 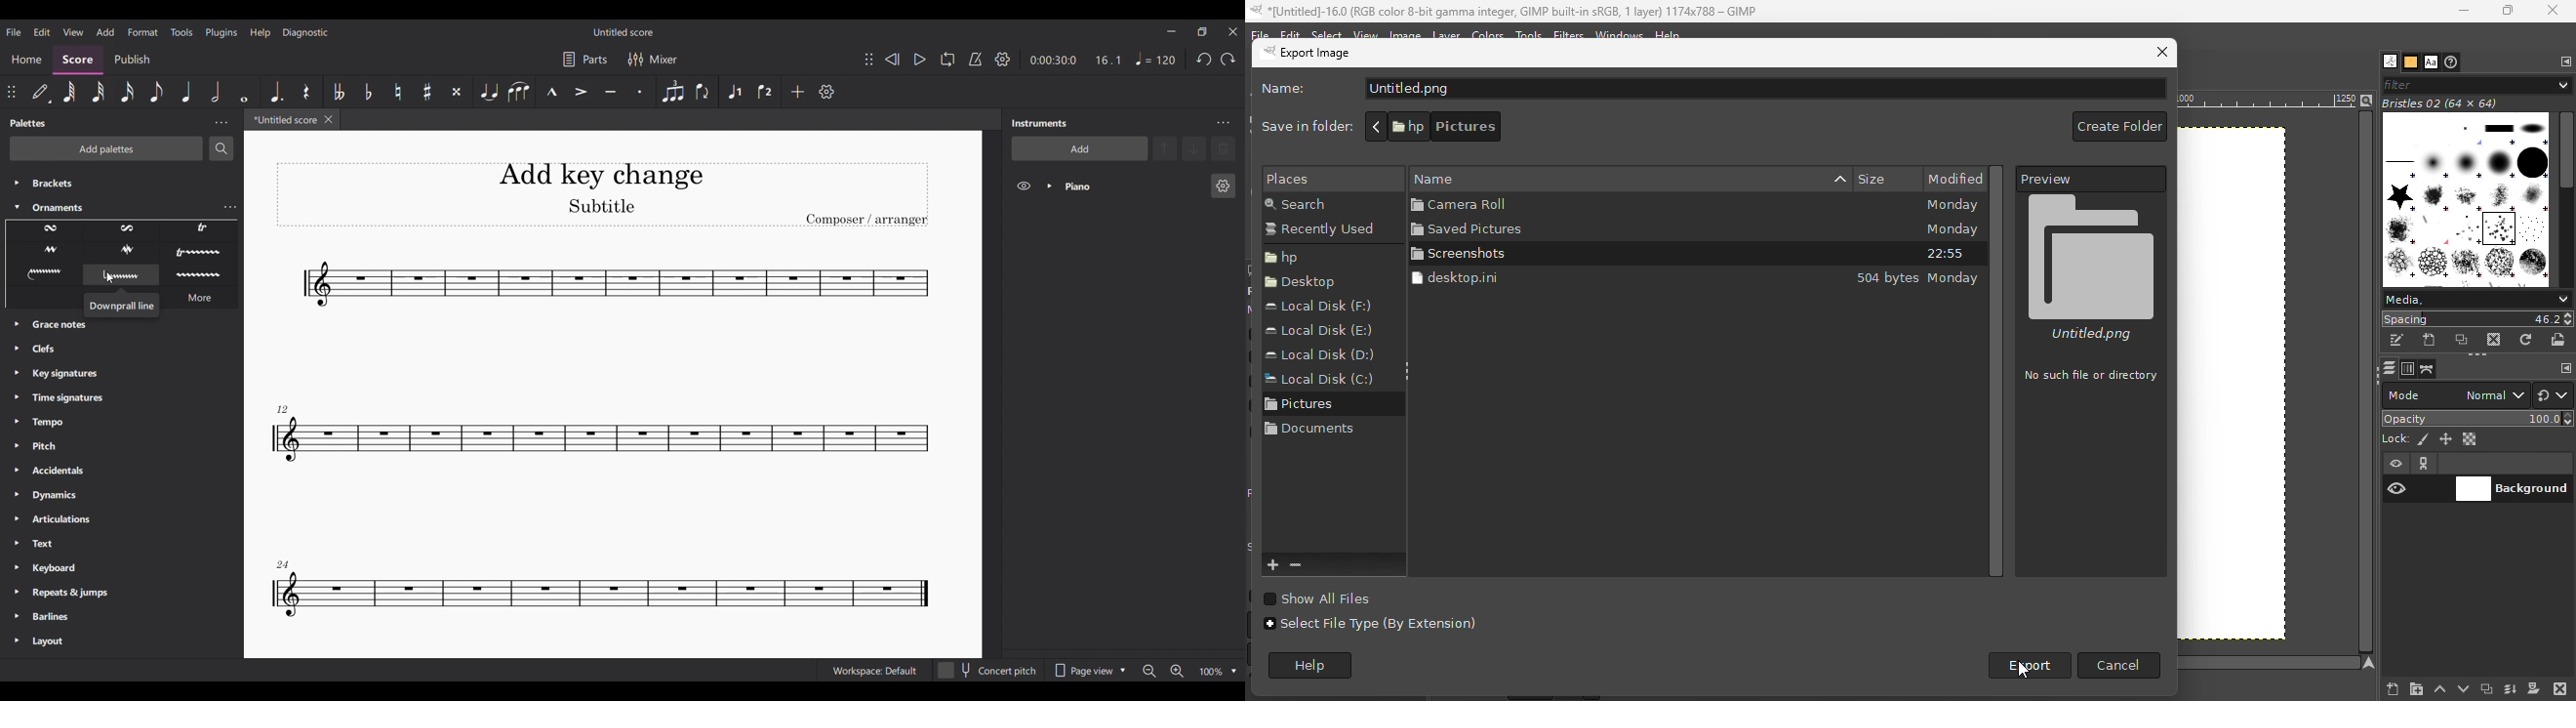 What do you see at coordinates (221, 32) in the screenshot?
I see `Plugins menu` at bounding box center [221, 32].